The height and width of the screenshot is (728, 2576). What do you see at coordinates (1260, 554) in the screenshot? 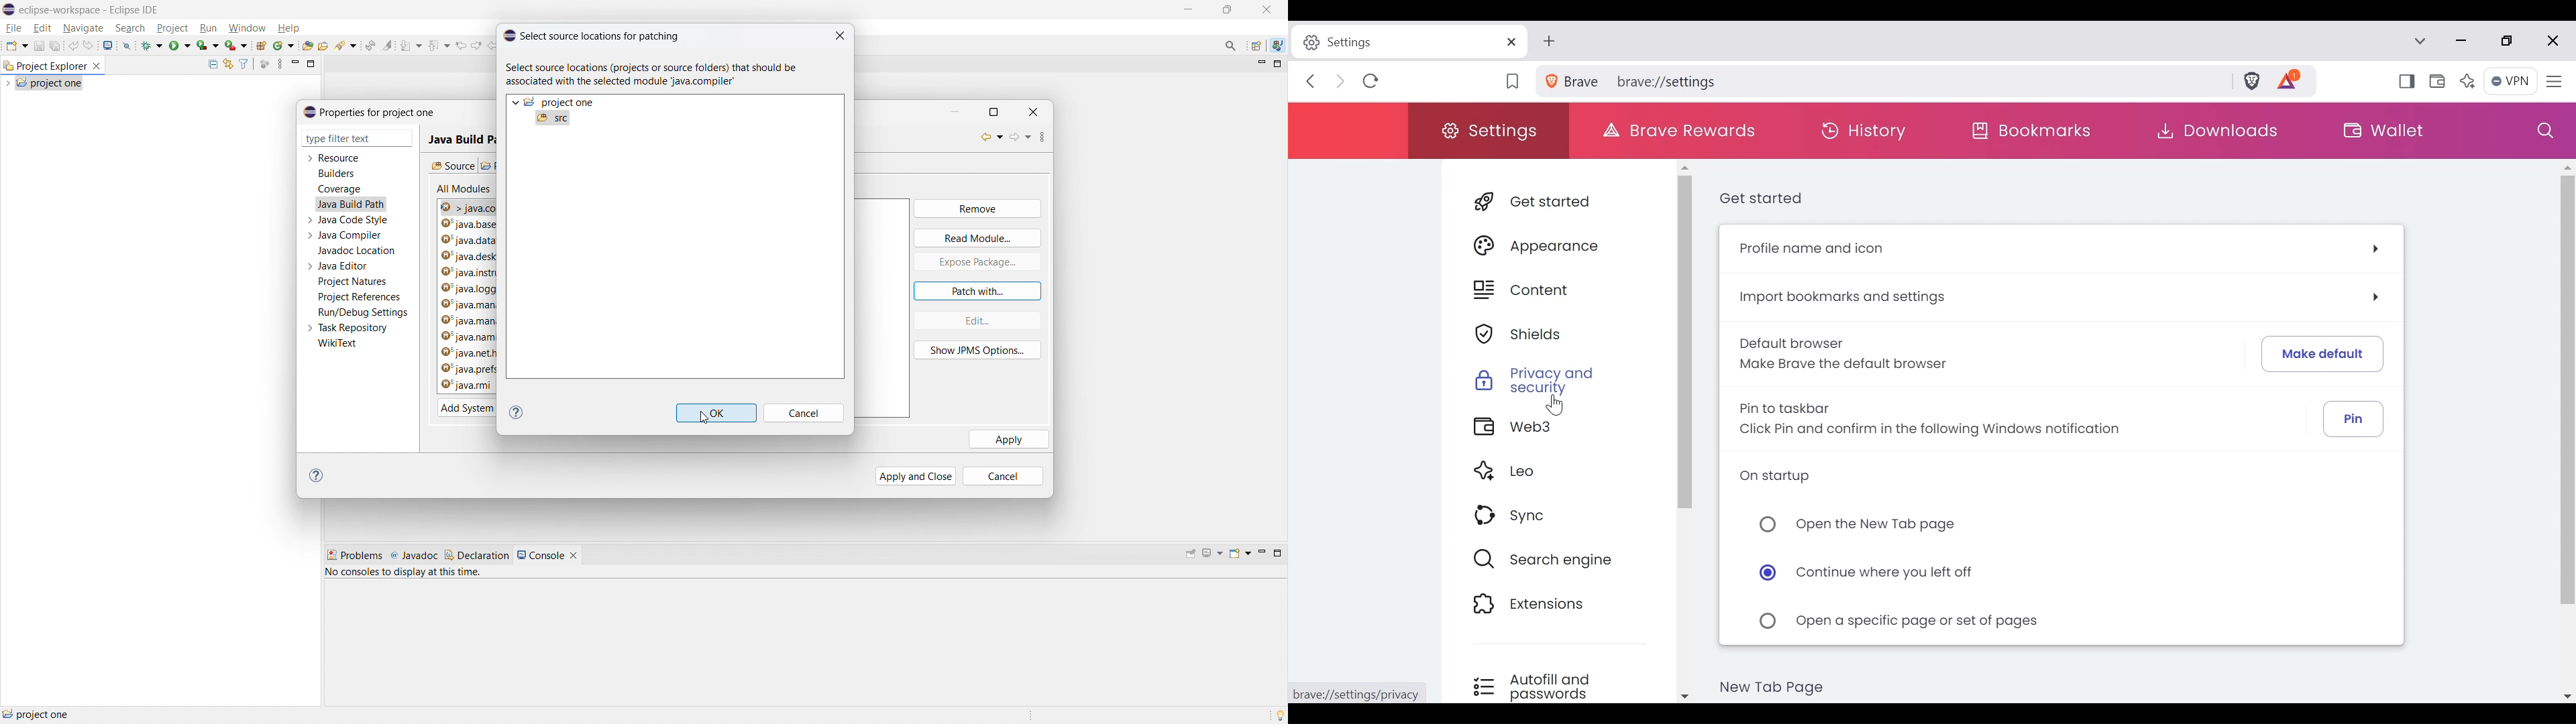
I see `minimize` at bounding box center [1260, 554].